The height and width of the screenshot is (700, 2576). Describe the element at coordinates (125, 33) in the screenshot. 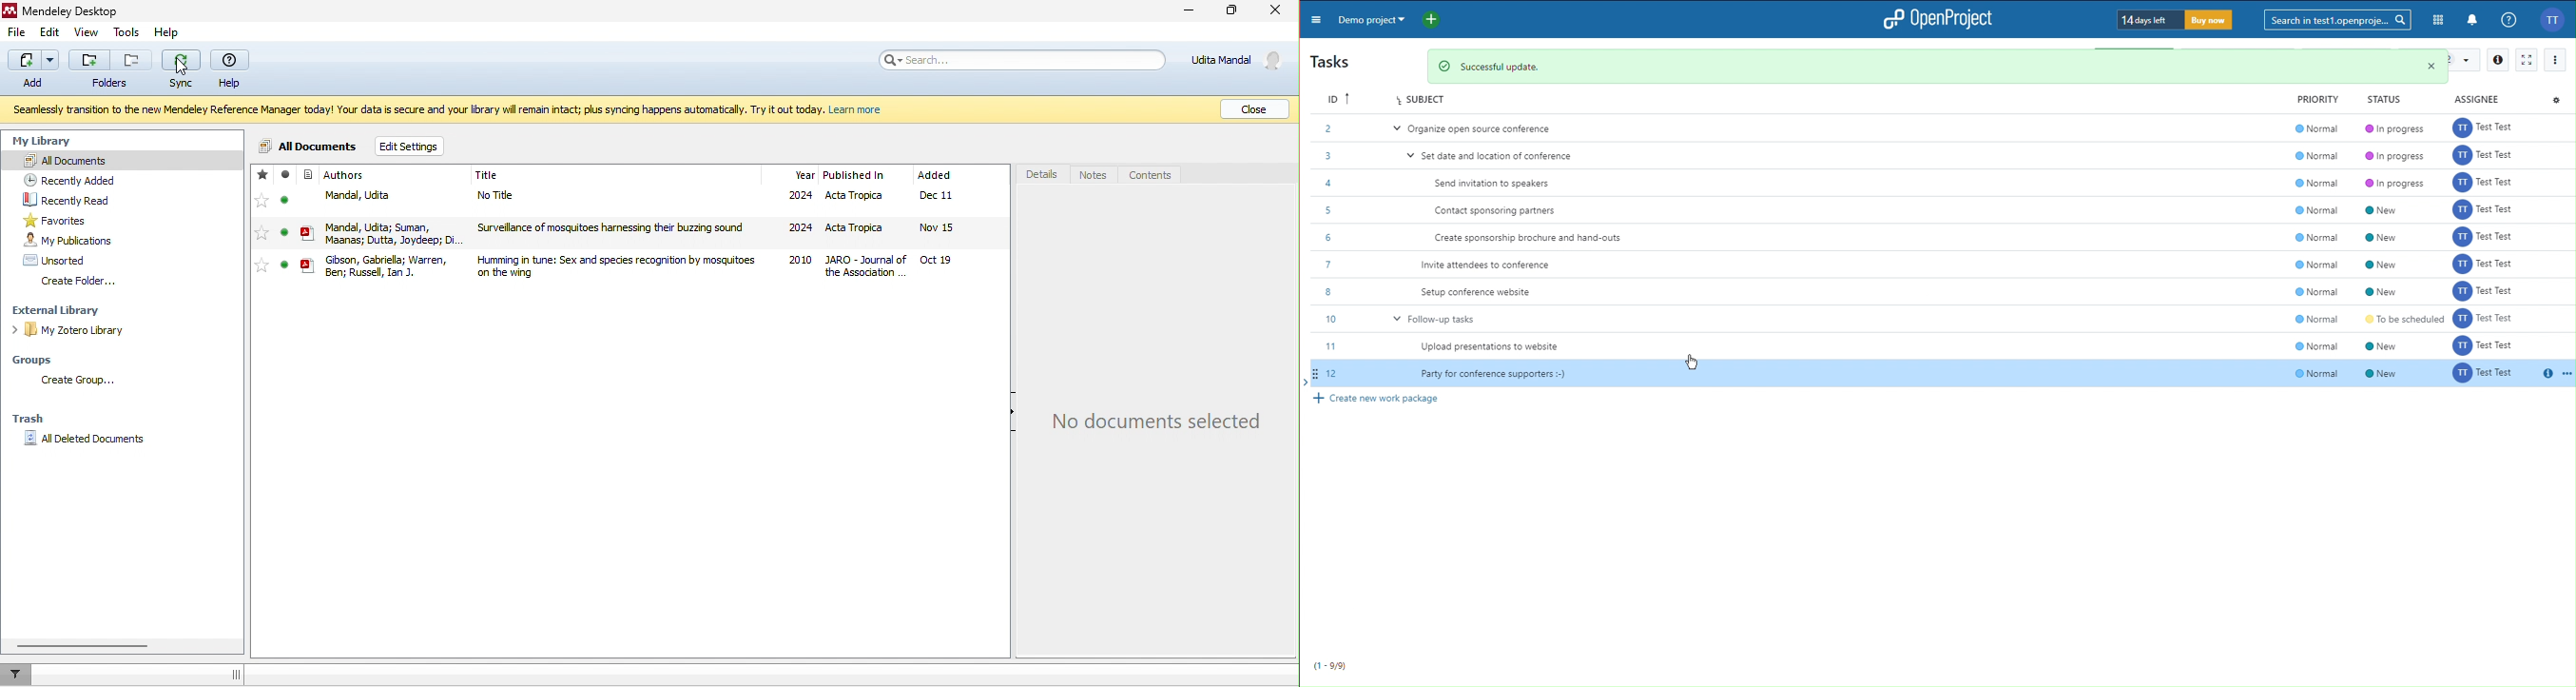

I see `tools` at that location.